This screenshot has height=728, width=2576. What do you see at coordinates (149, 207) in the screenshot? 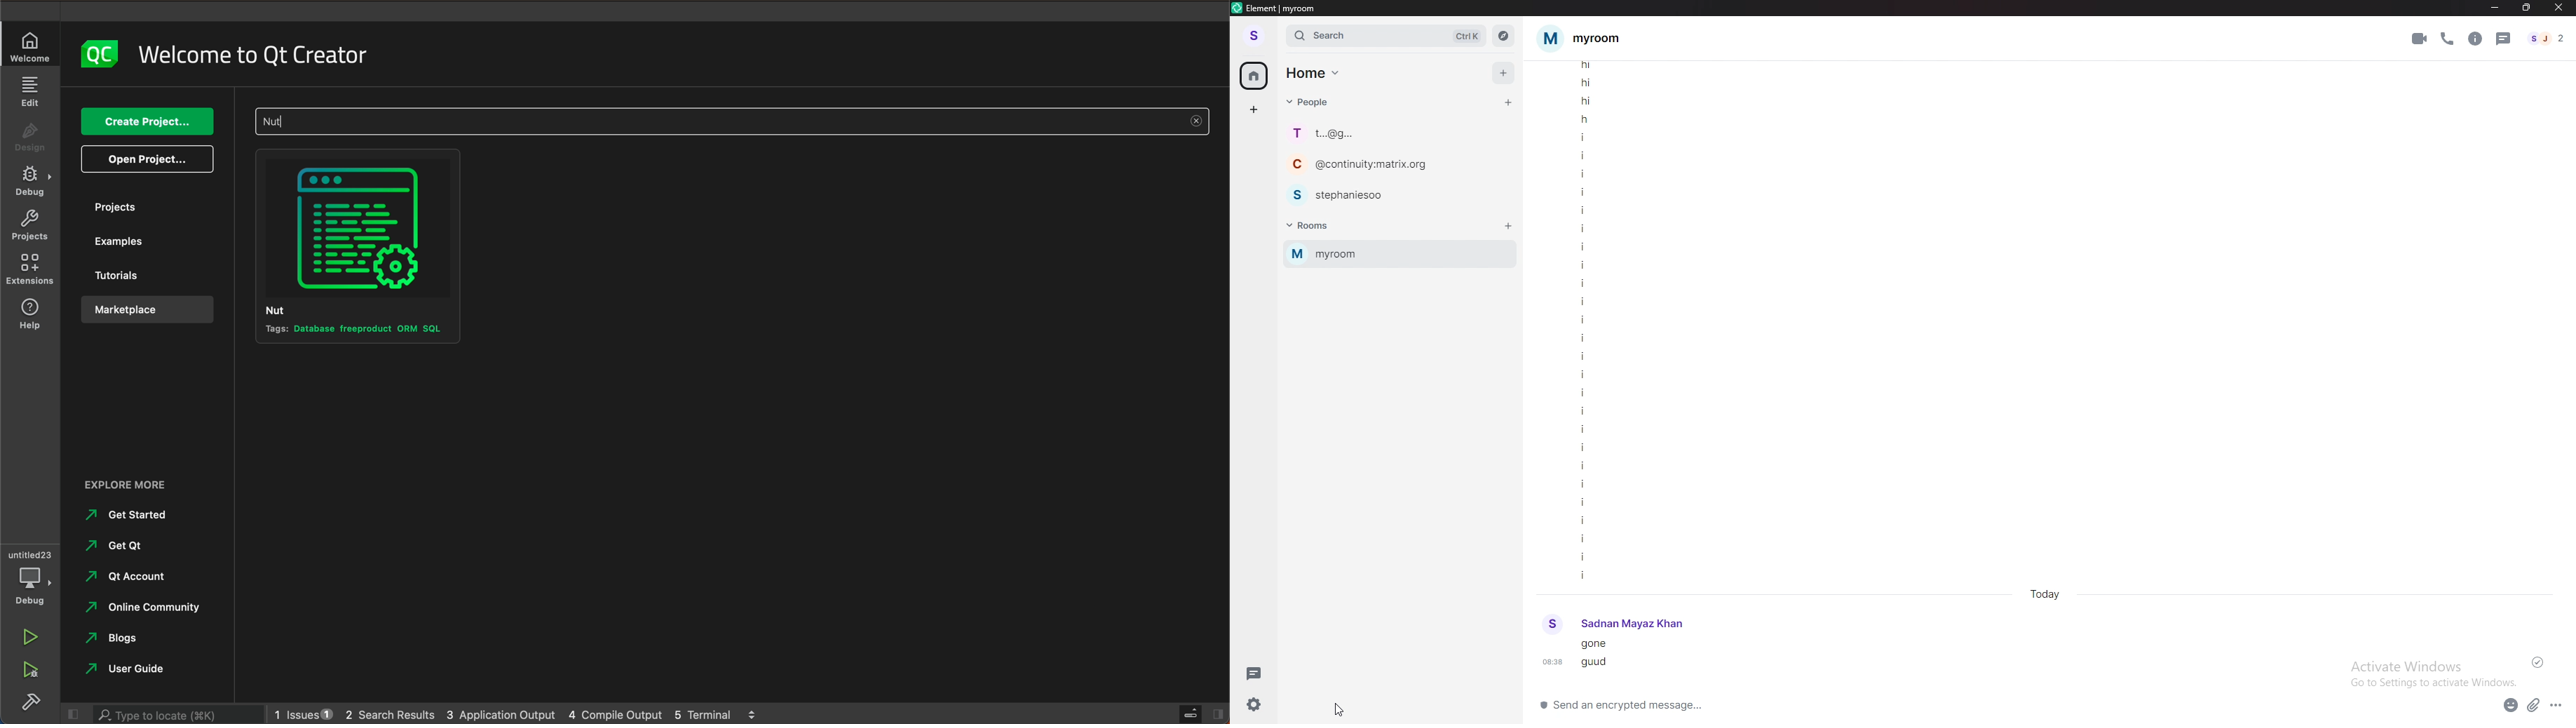
I see `projects` at bounding box center [149, 207].